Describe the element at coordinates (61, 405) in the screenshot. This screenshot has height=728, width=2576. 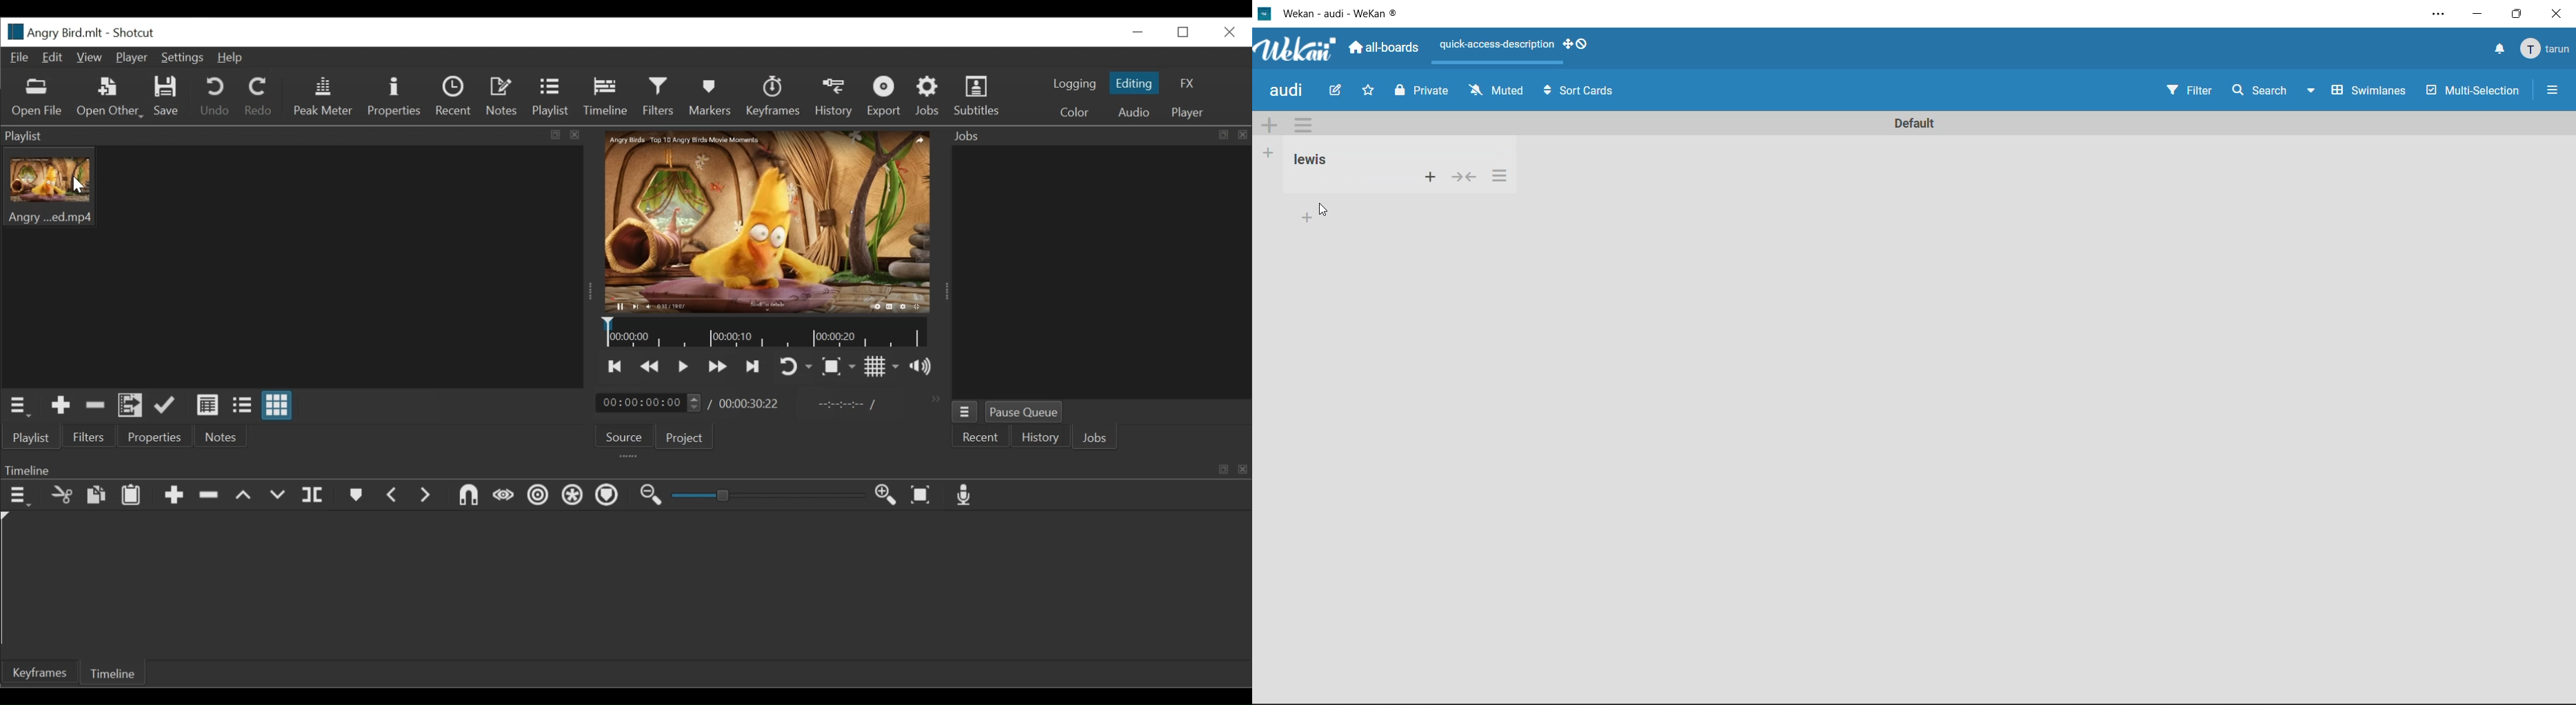
I see `Add Source to the playlist` at that location.